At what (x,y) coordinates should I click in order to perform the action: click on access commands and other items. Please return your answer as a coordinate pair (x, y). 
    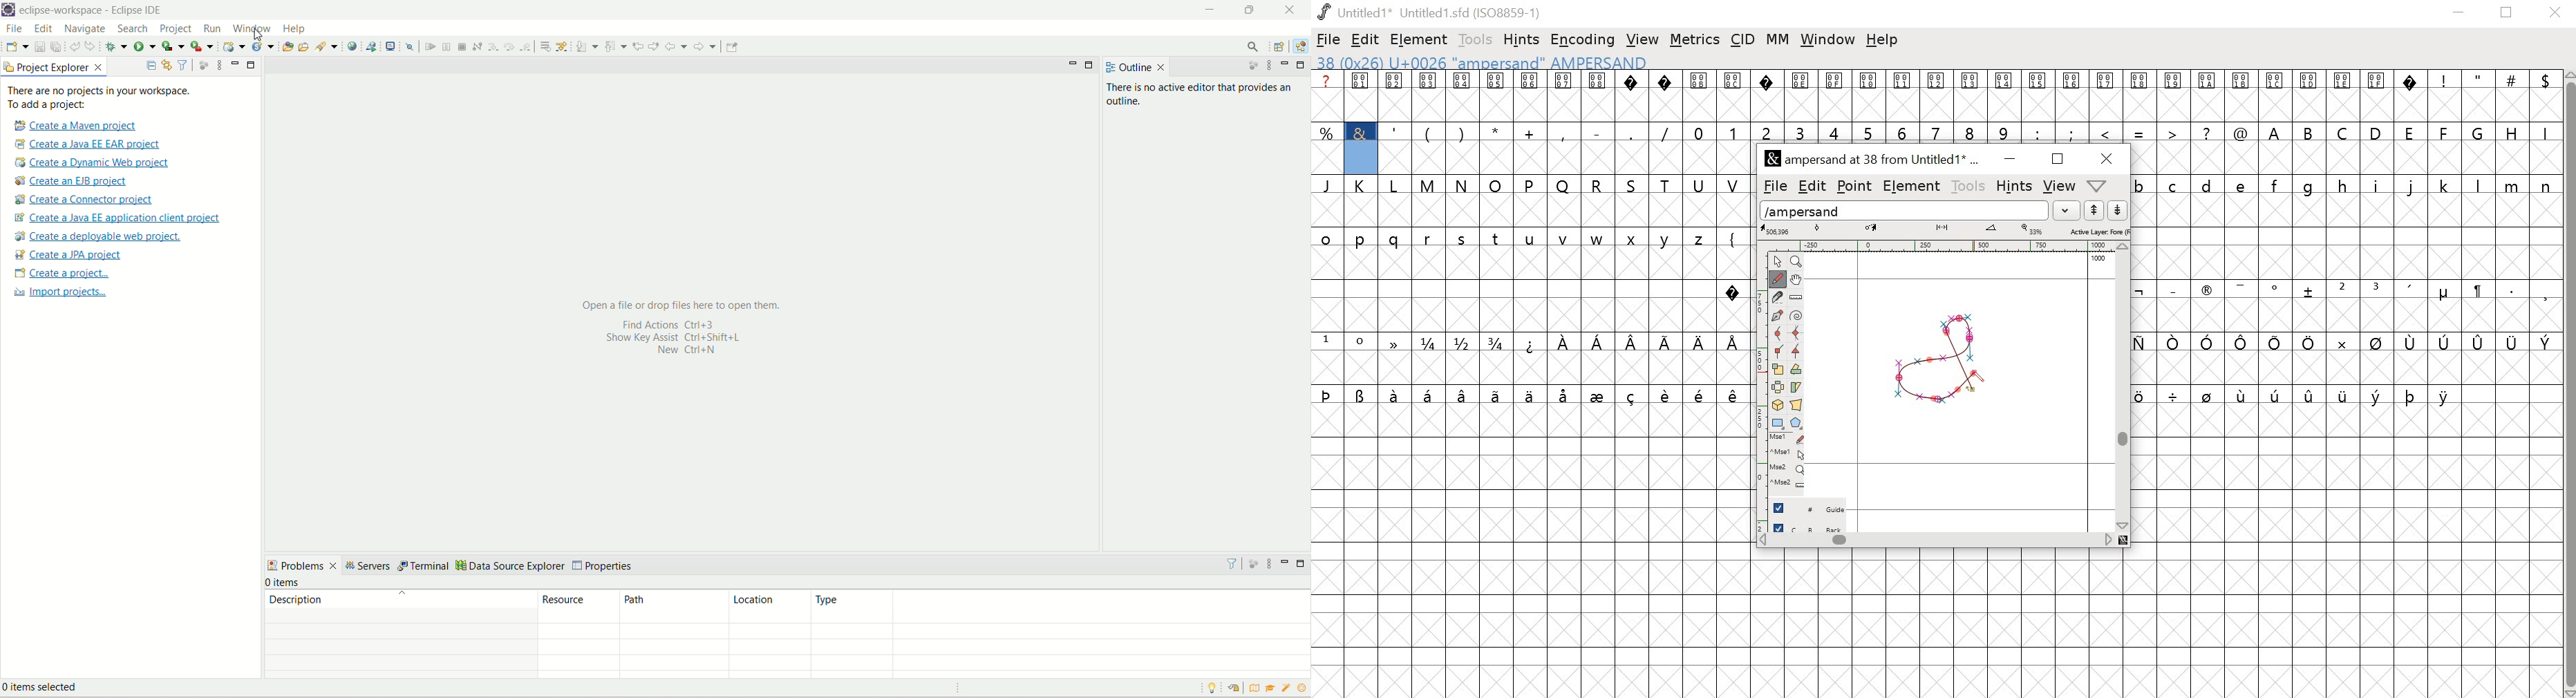
    Looking at the image, I should click on (1252, 47).